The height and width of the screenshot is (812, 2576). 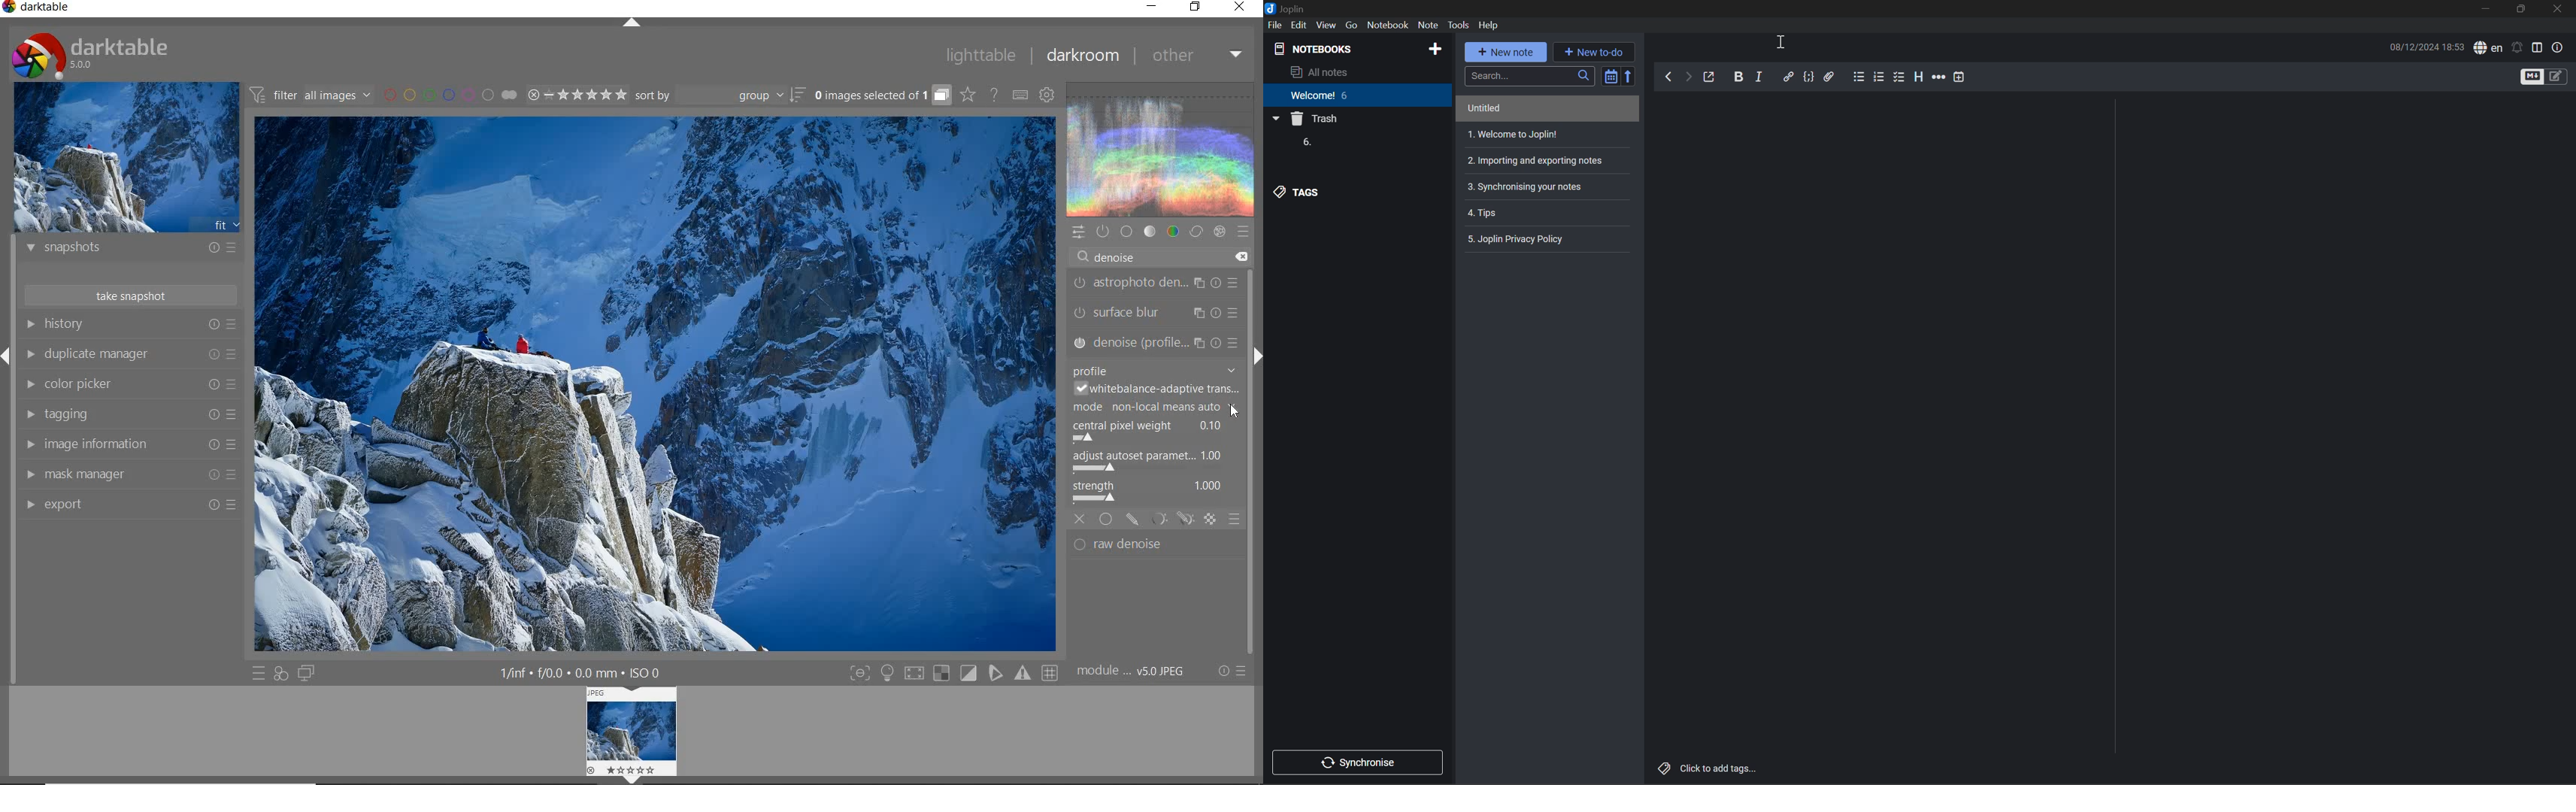 I want to click on quick access for applying any of your styles, so click(x=281, y=675).